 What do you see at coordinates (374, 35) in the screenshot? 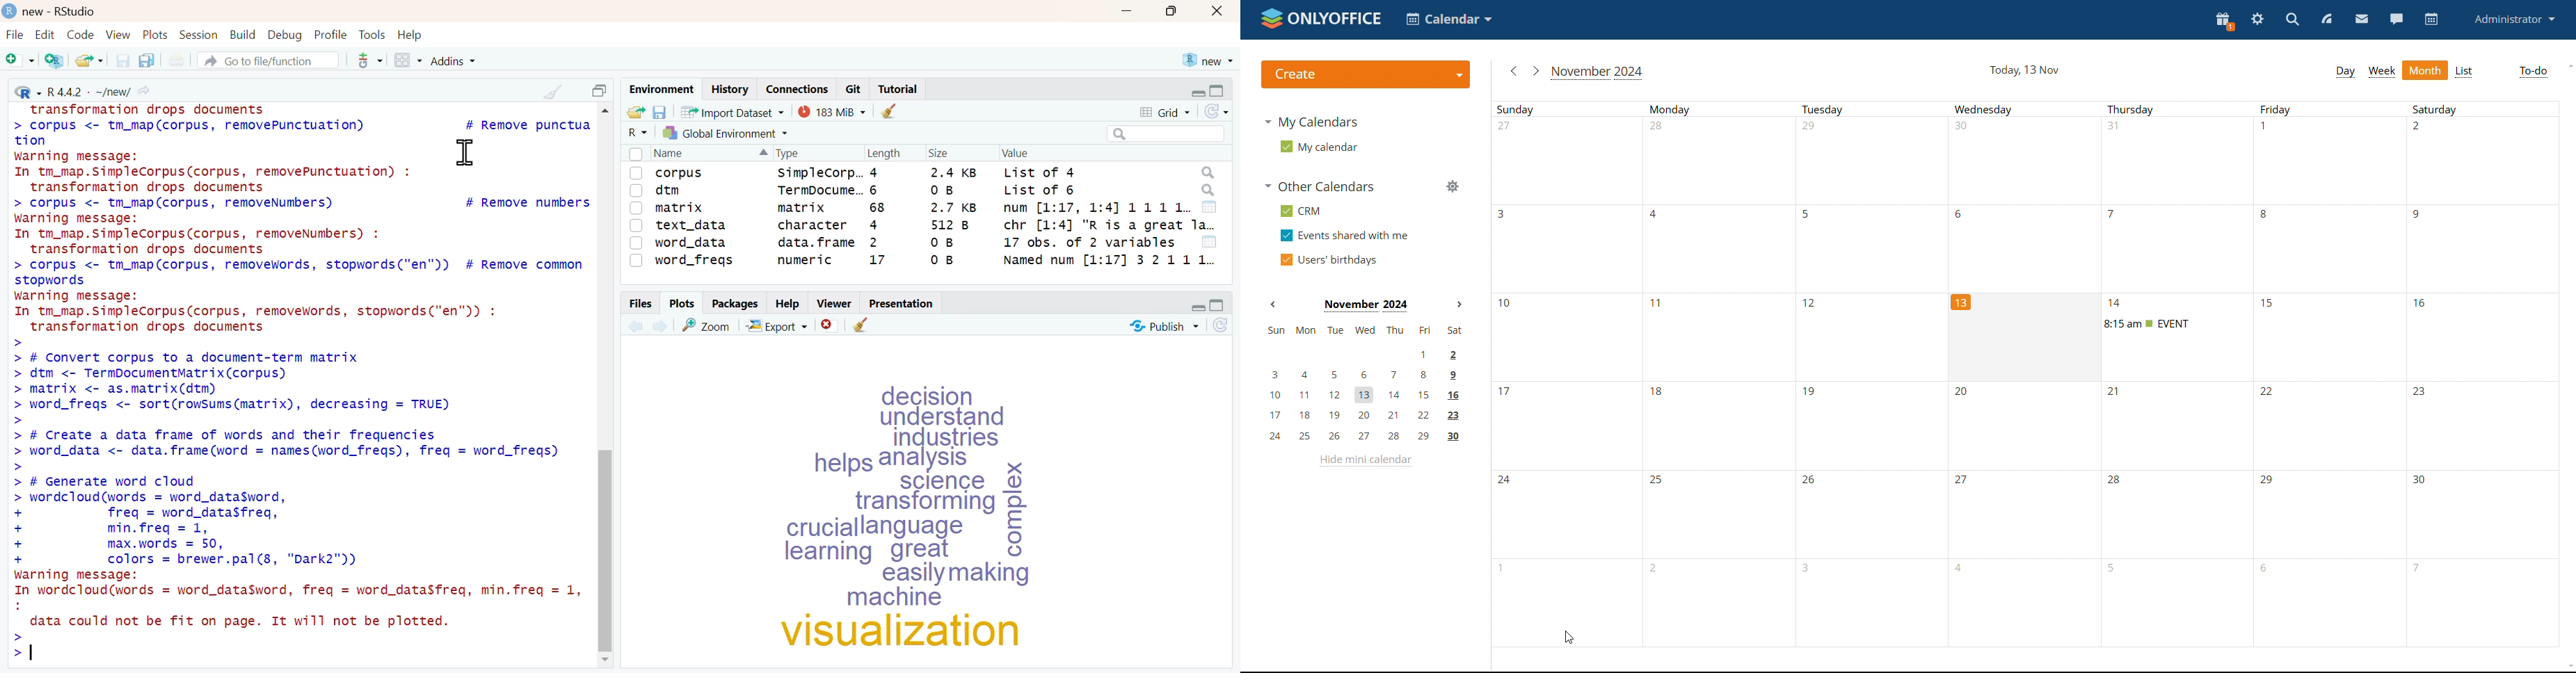
I see `Tools` at bounding box center [374, 35].